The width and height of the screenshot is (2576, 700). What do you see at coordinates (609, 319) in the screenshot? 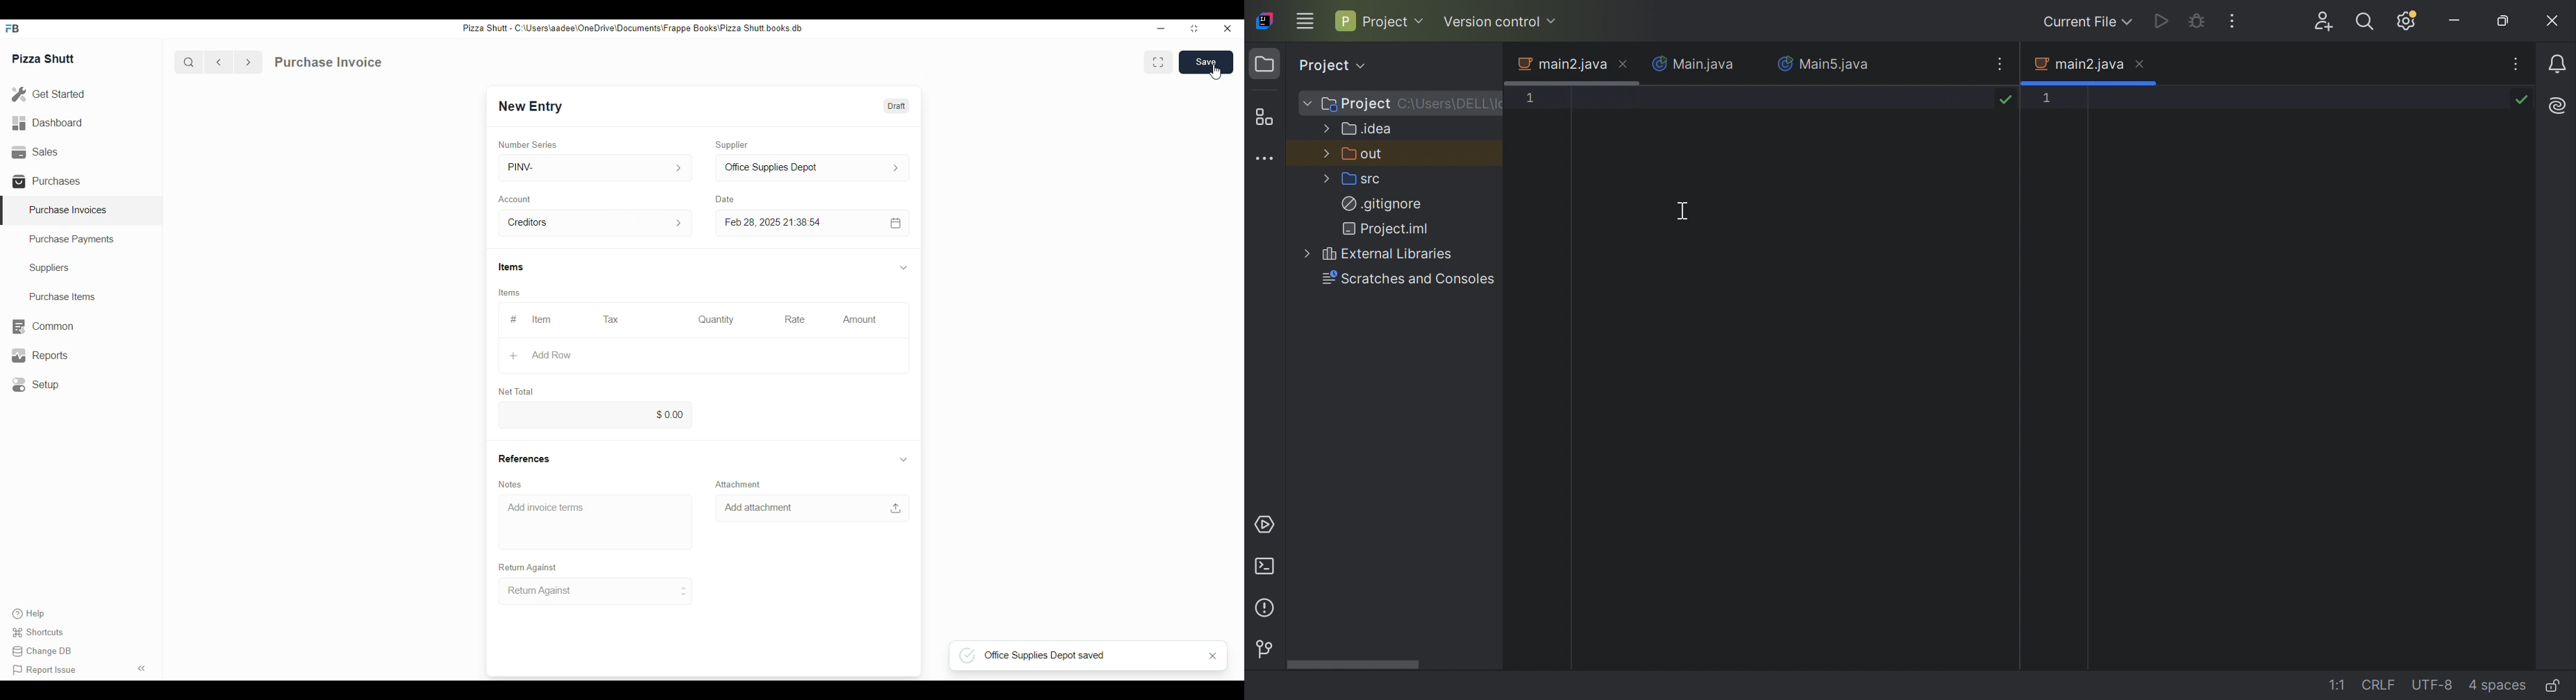
I see `Tax` at bounding box center [609, 319].